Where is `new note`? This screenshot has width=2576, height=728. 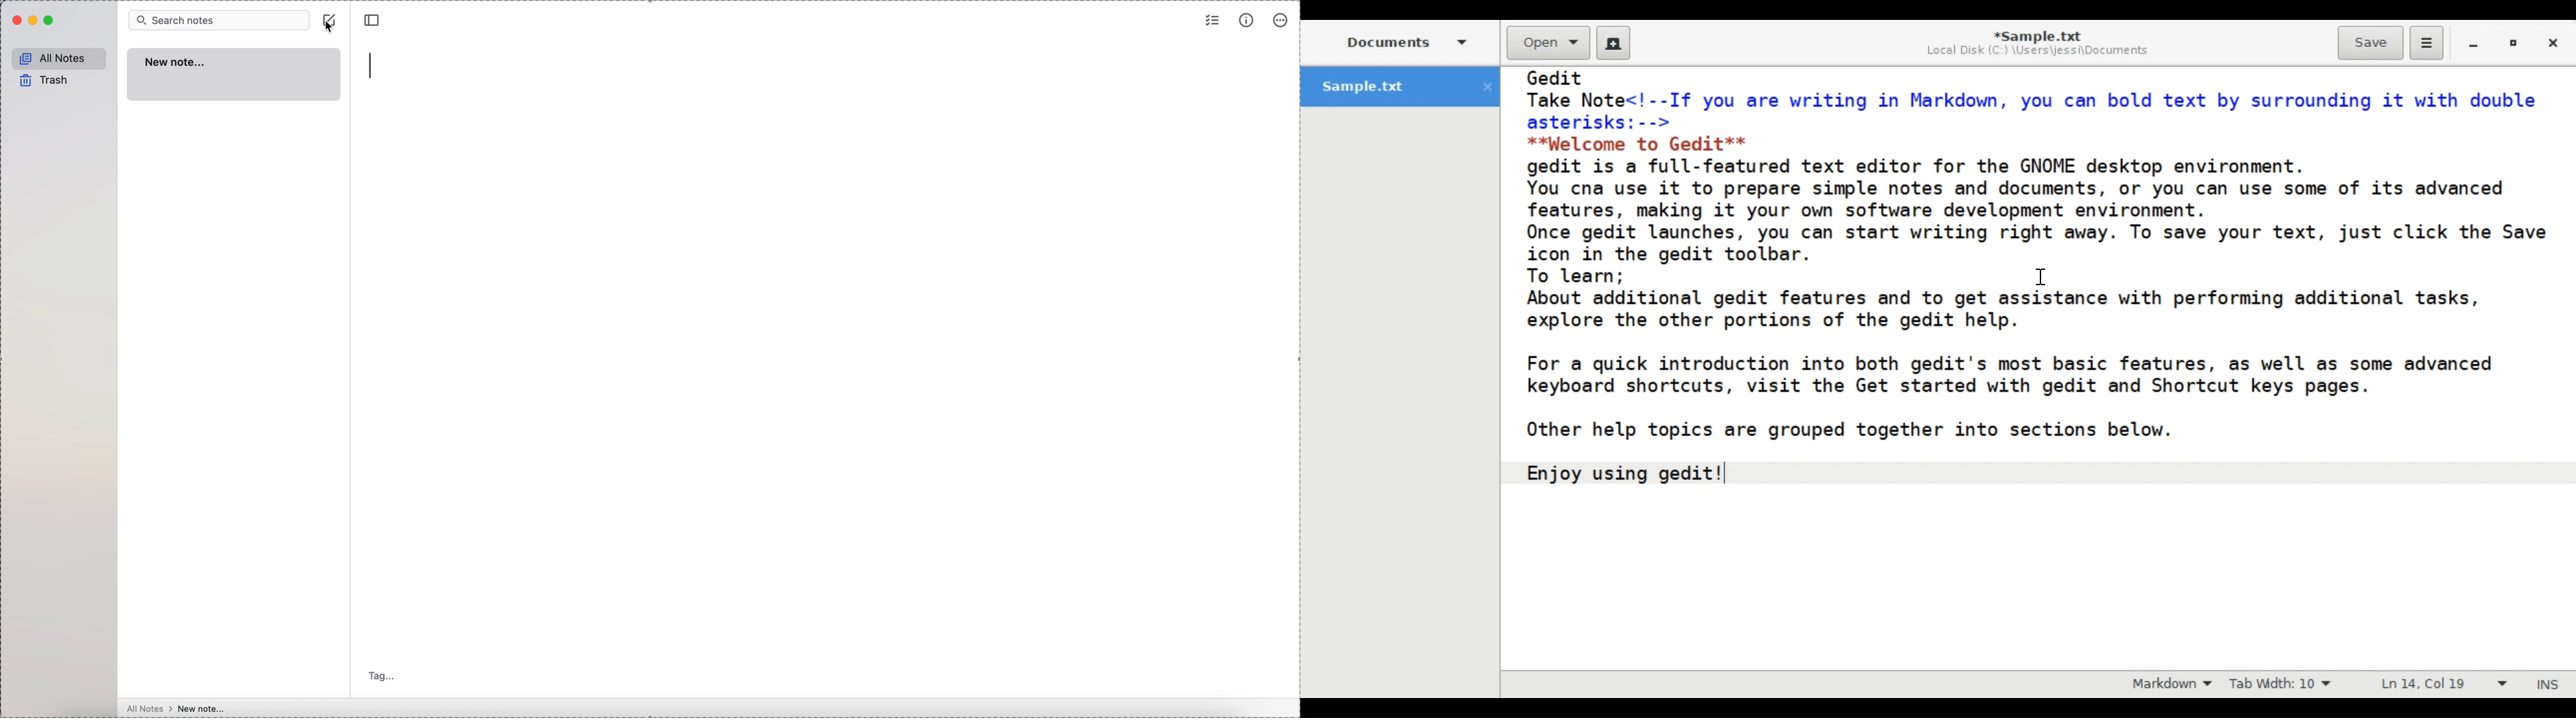
new note is located at coordinates (236, 74).